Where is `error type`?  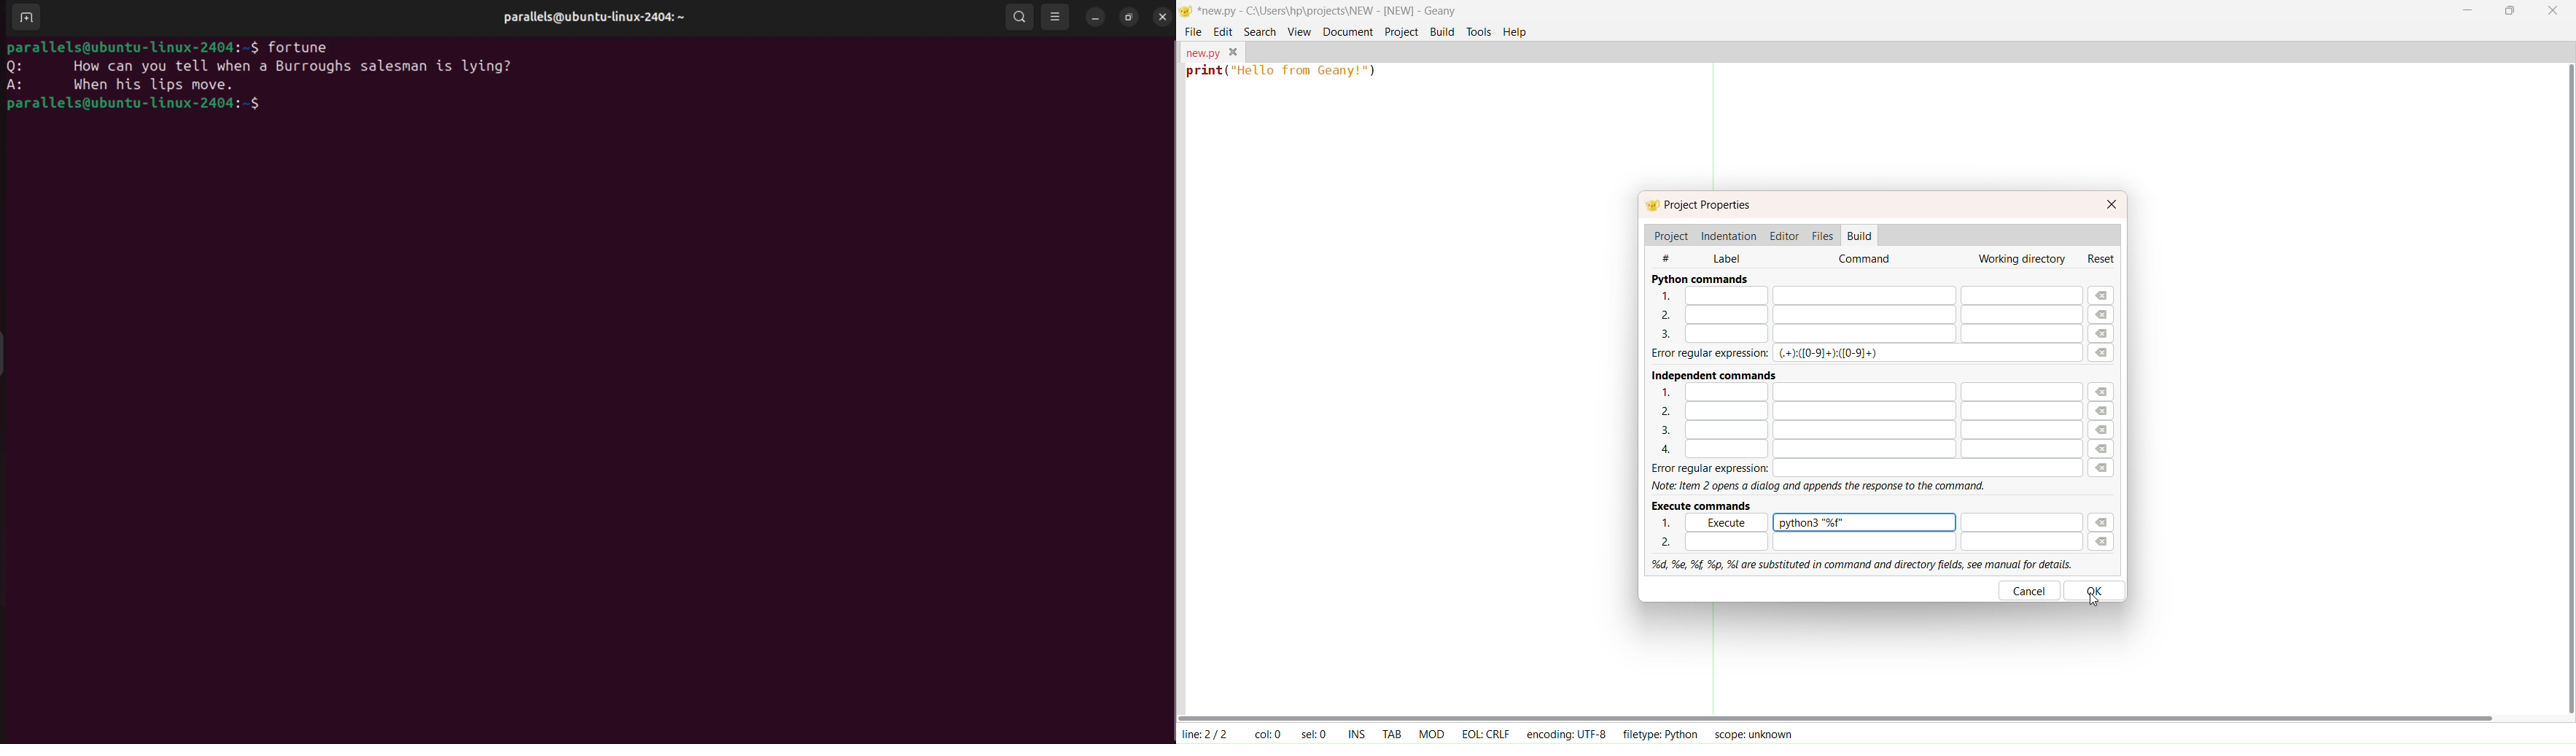 error type is located at coordinates (1830, 354).